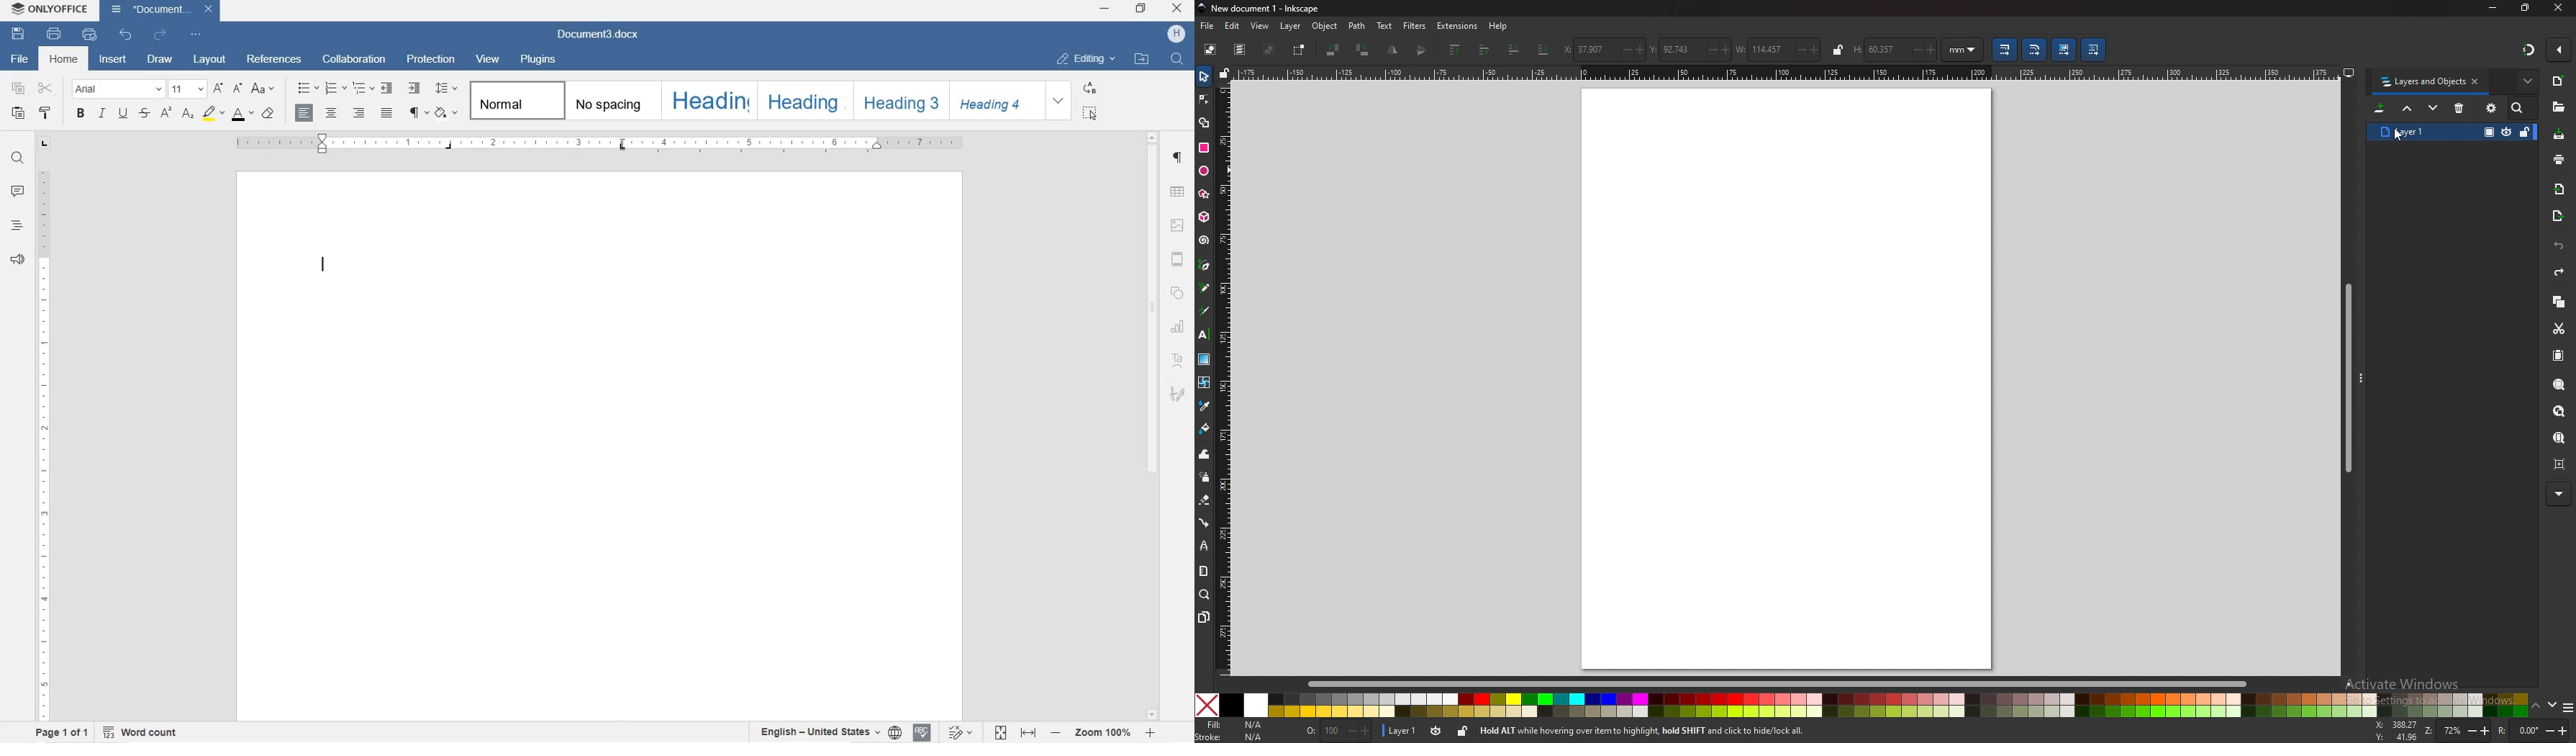  I want to click on raise to top, so click(1456, 49).